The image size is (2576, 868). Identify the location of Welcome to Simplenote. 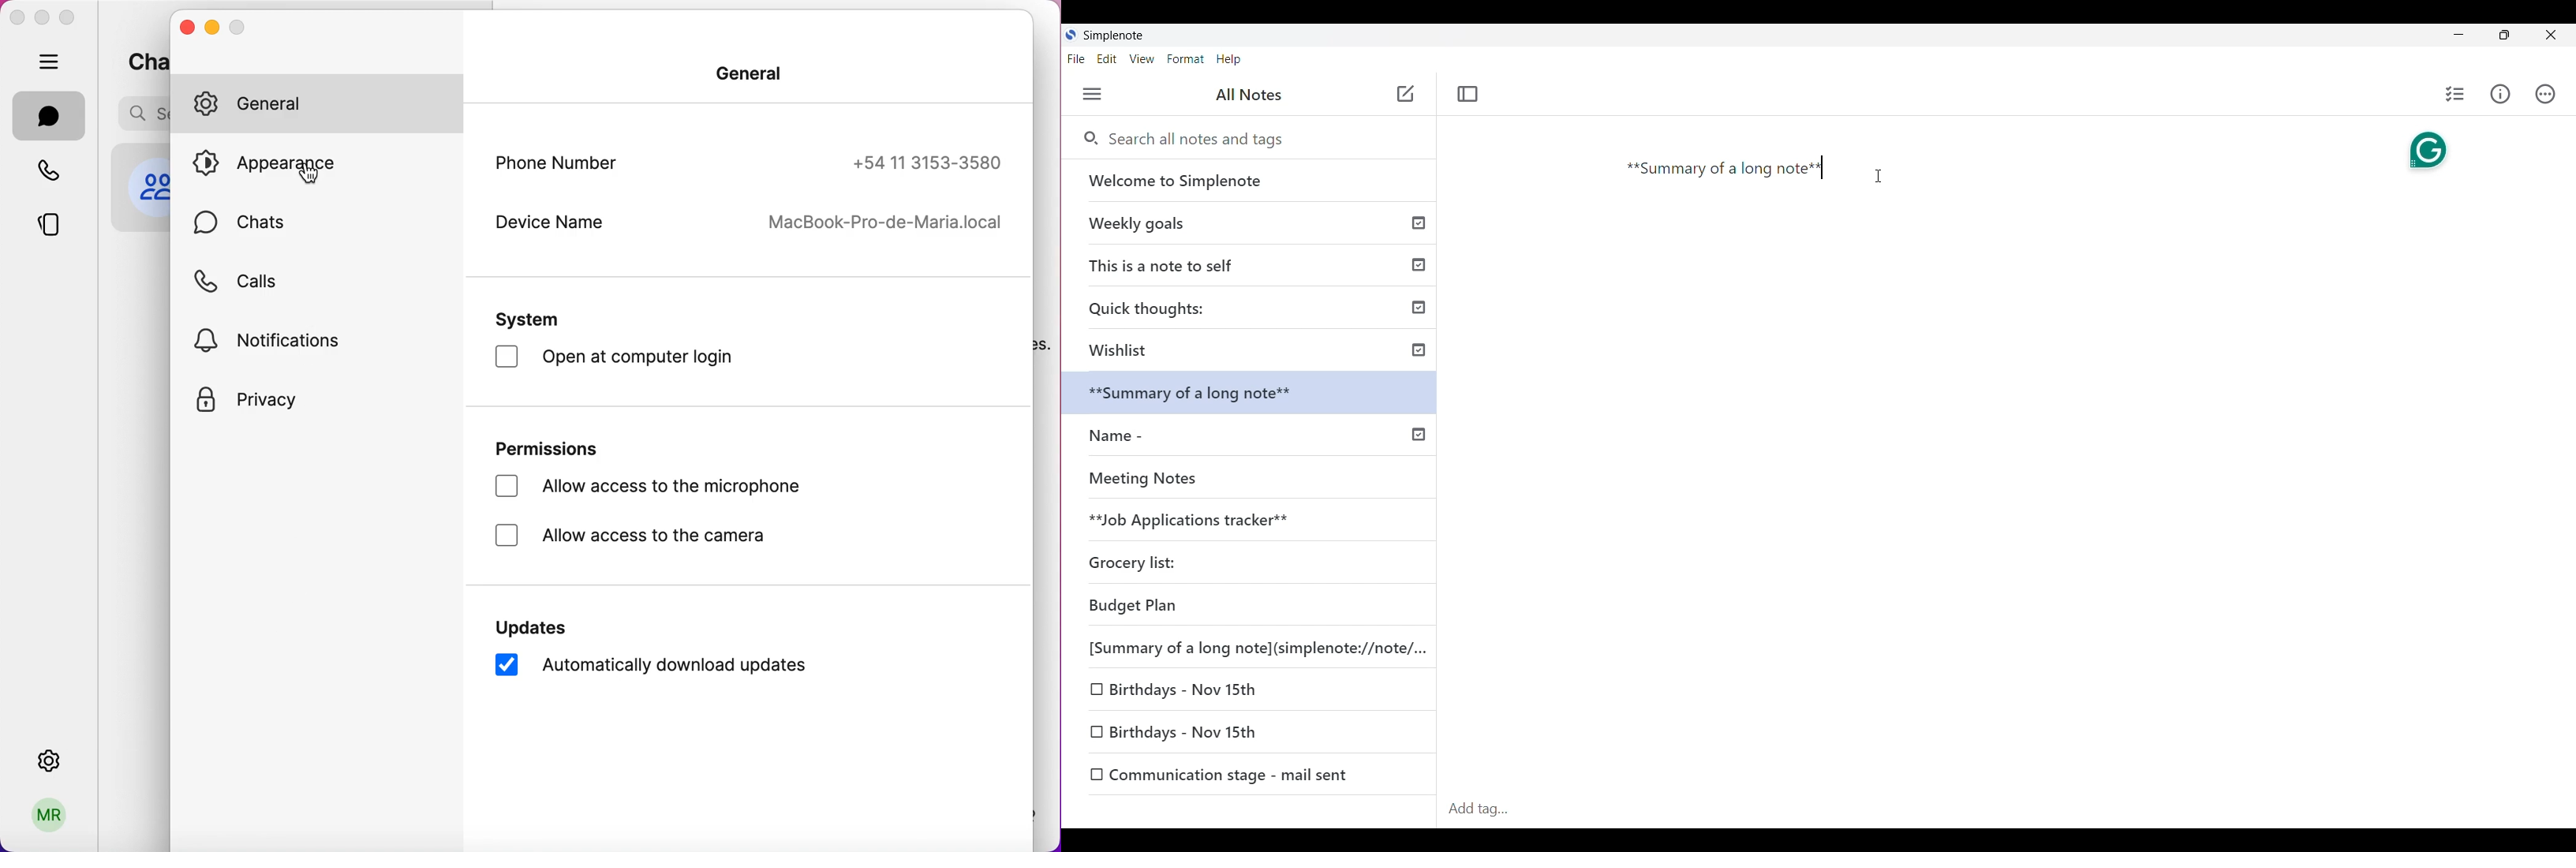
(1251, 181).